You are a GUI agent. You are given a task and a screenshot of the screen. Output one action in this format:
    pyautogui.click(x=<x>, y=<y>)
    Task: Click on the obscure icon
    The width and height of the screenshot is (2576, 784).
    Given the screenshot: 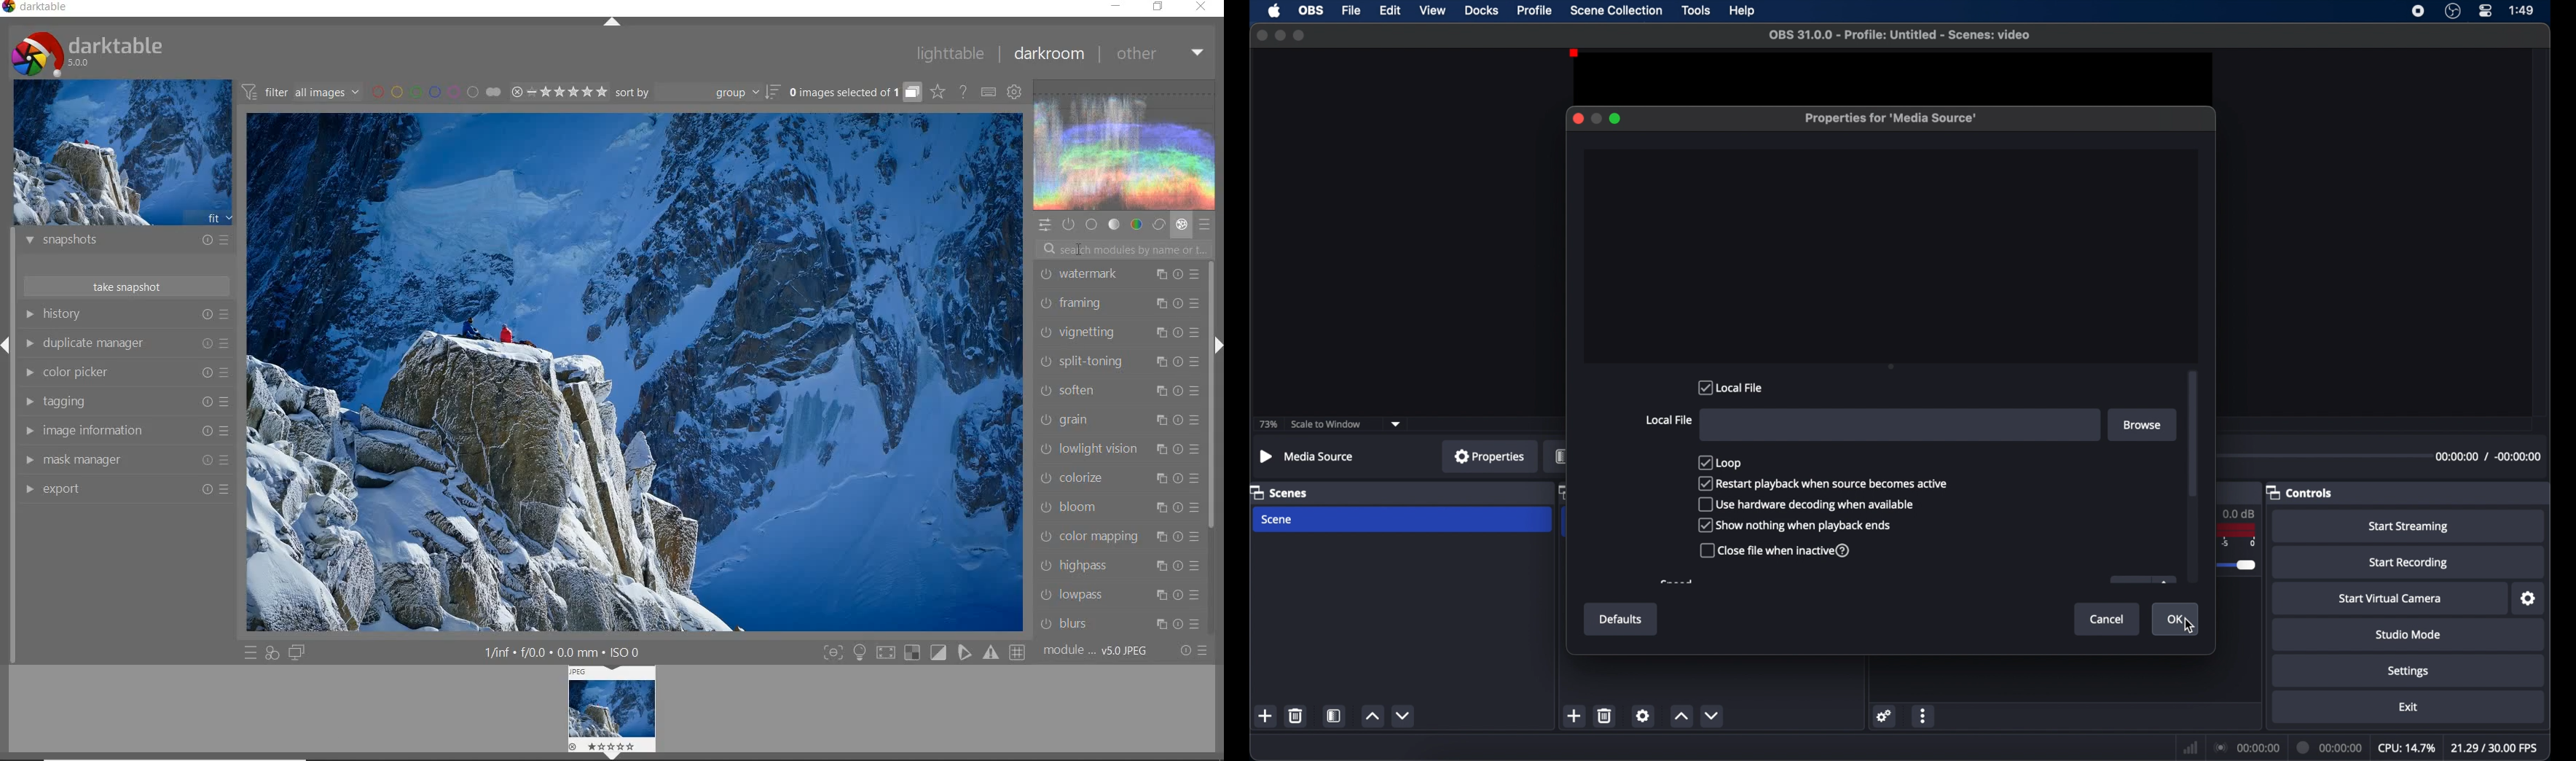 What is the action you would take?
    pyautogui.click(x=2142, y=580)
    